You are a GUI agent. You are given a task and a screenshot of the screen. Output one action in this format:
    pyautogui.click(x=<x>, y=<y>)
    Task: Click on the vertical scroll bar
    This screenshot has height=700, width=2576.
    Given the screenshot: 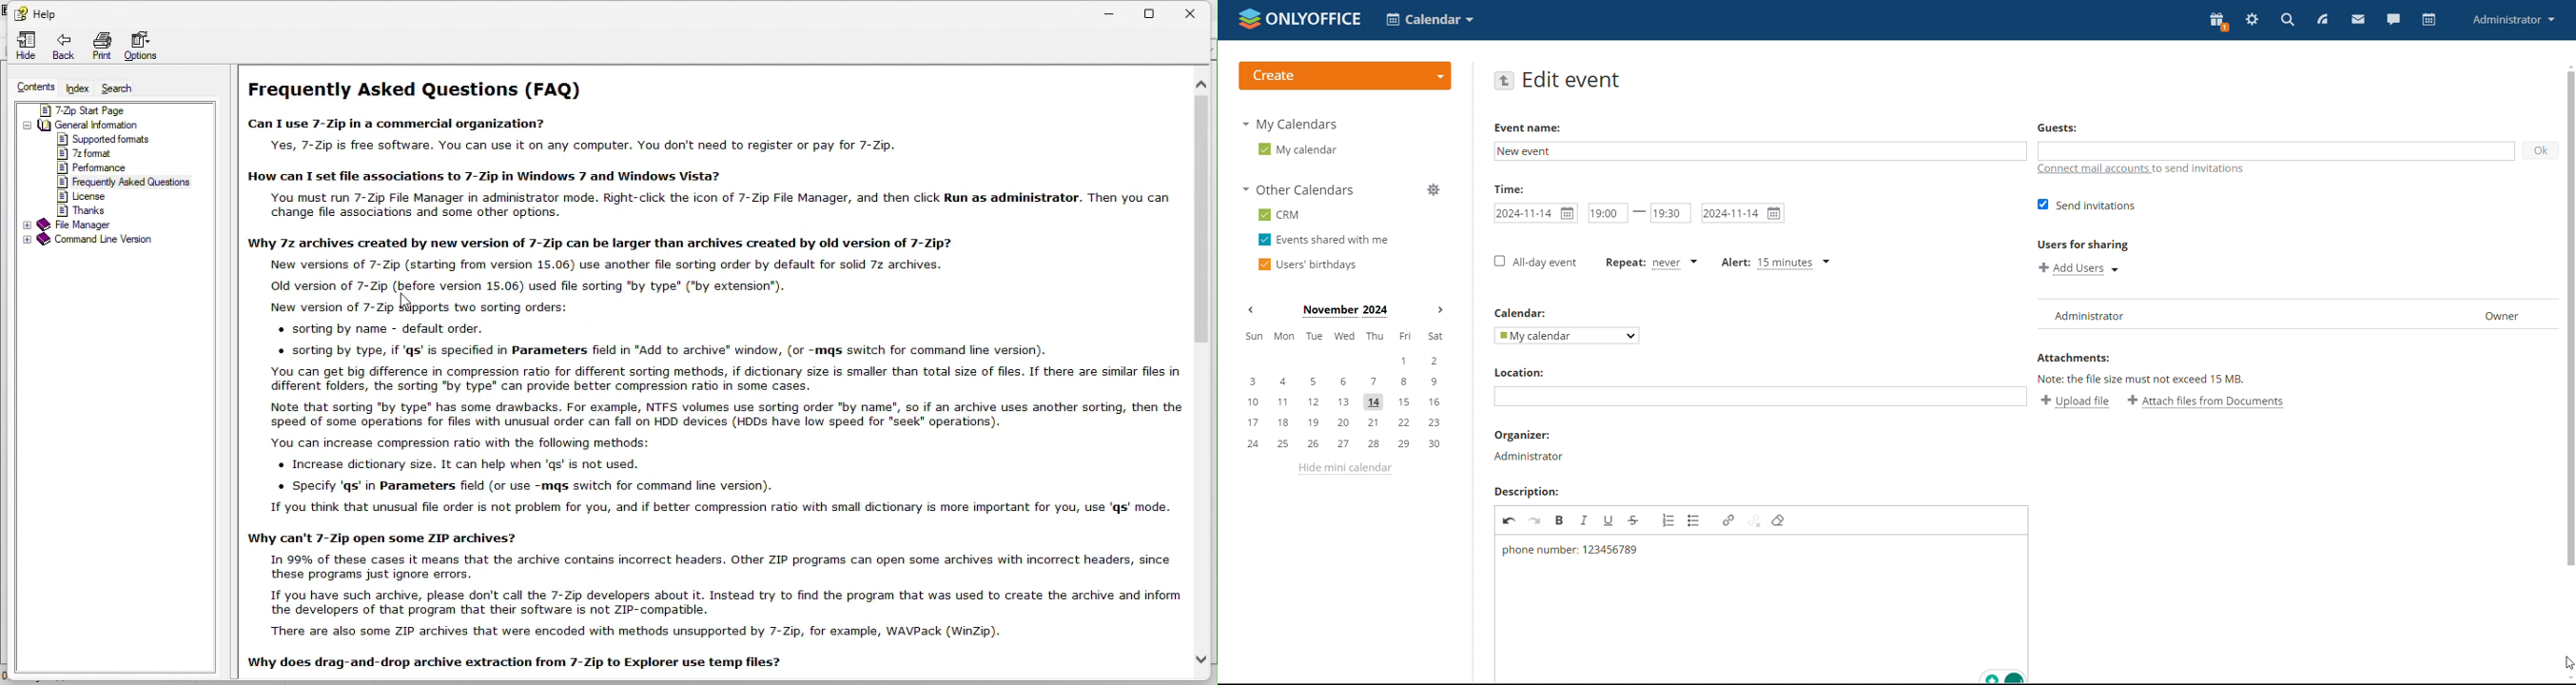 What is the action you would take?
    pyautogui.click(x=1204, y=213)
    